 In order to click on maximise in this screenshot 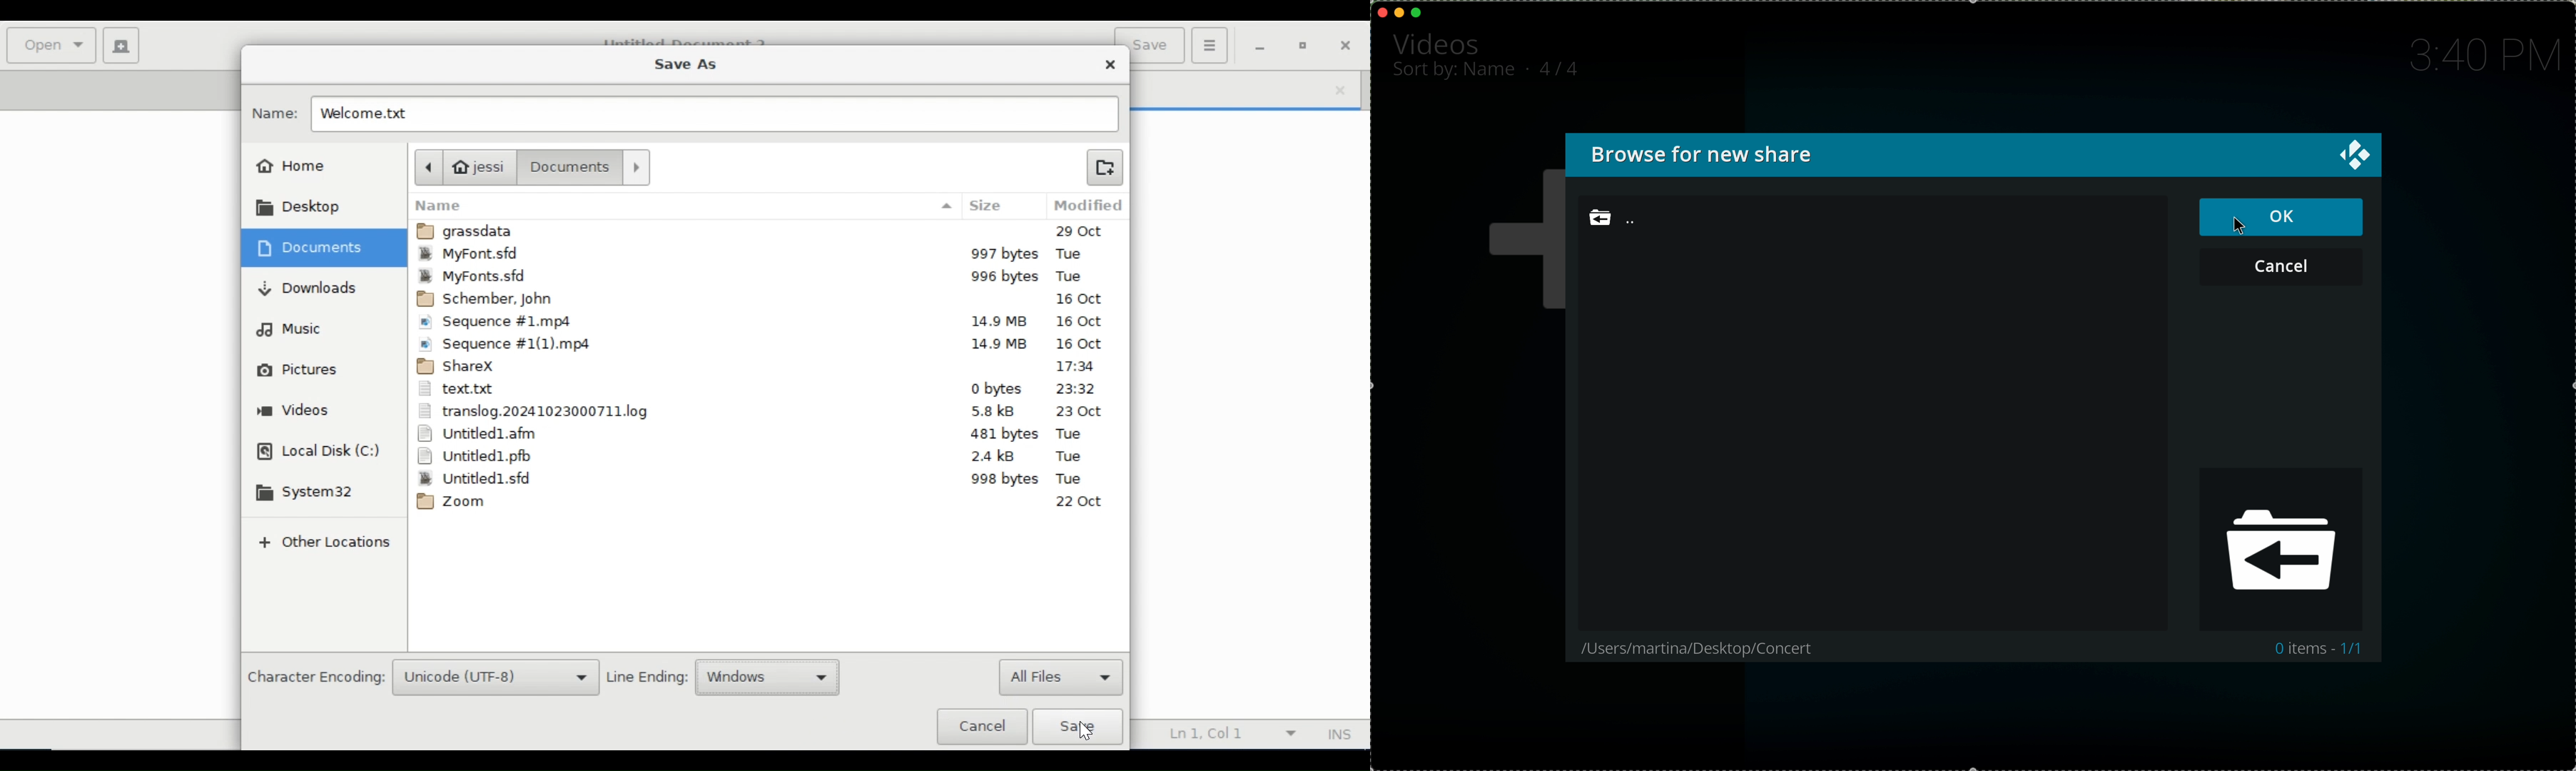, I will do `click(1417, 13)`.